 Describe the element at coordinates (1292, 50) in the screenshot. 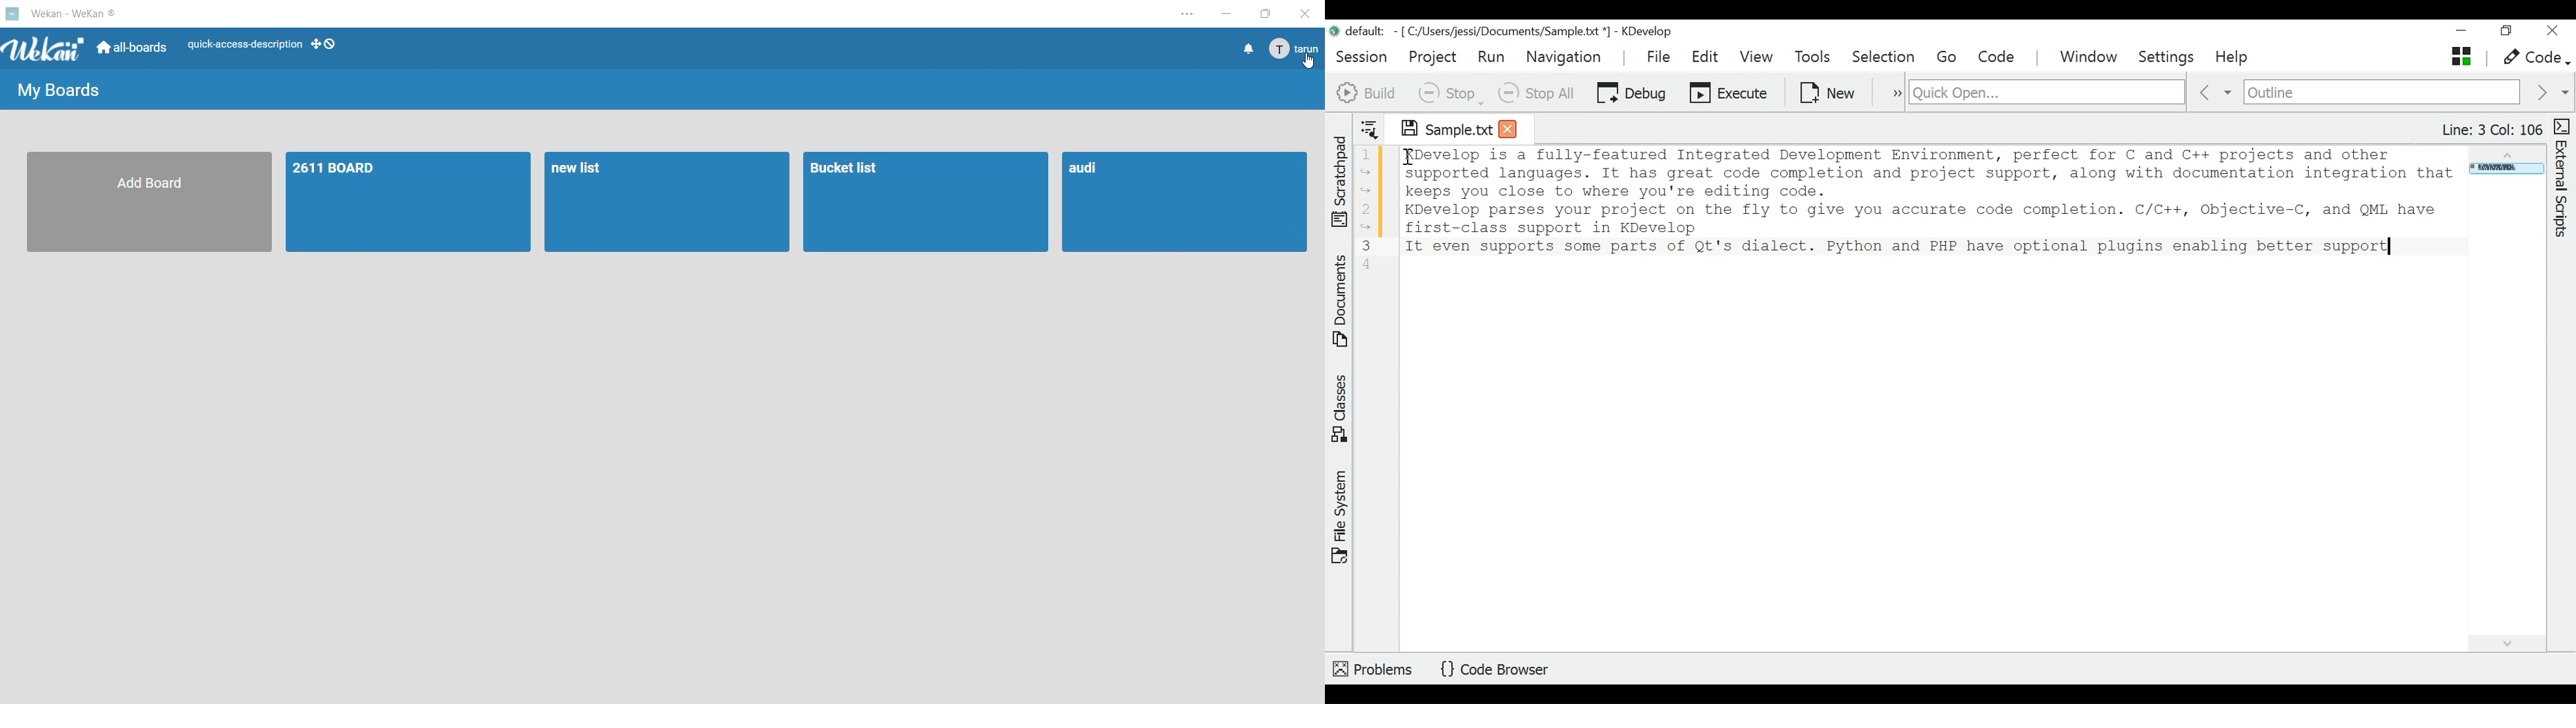

I see `menu` at that location.